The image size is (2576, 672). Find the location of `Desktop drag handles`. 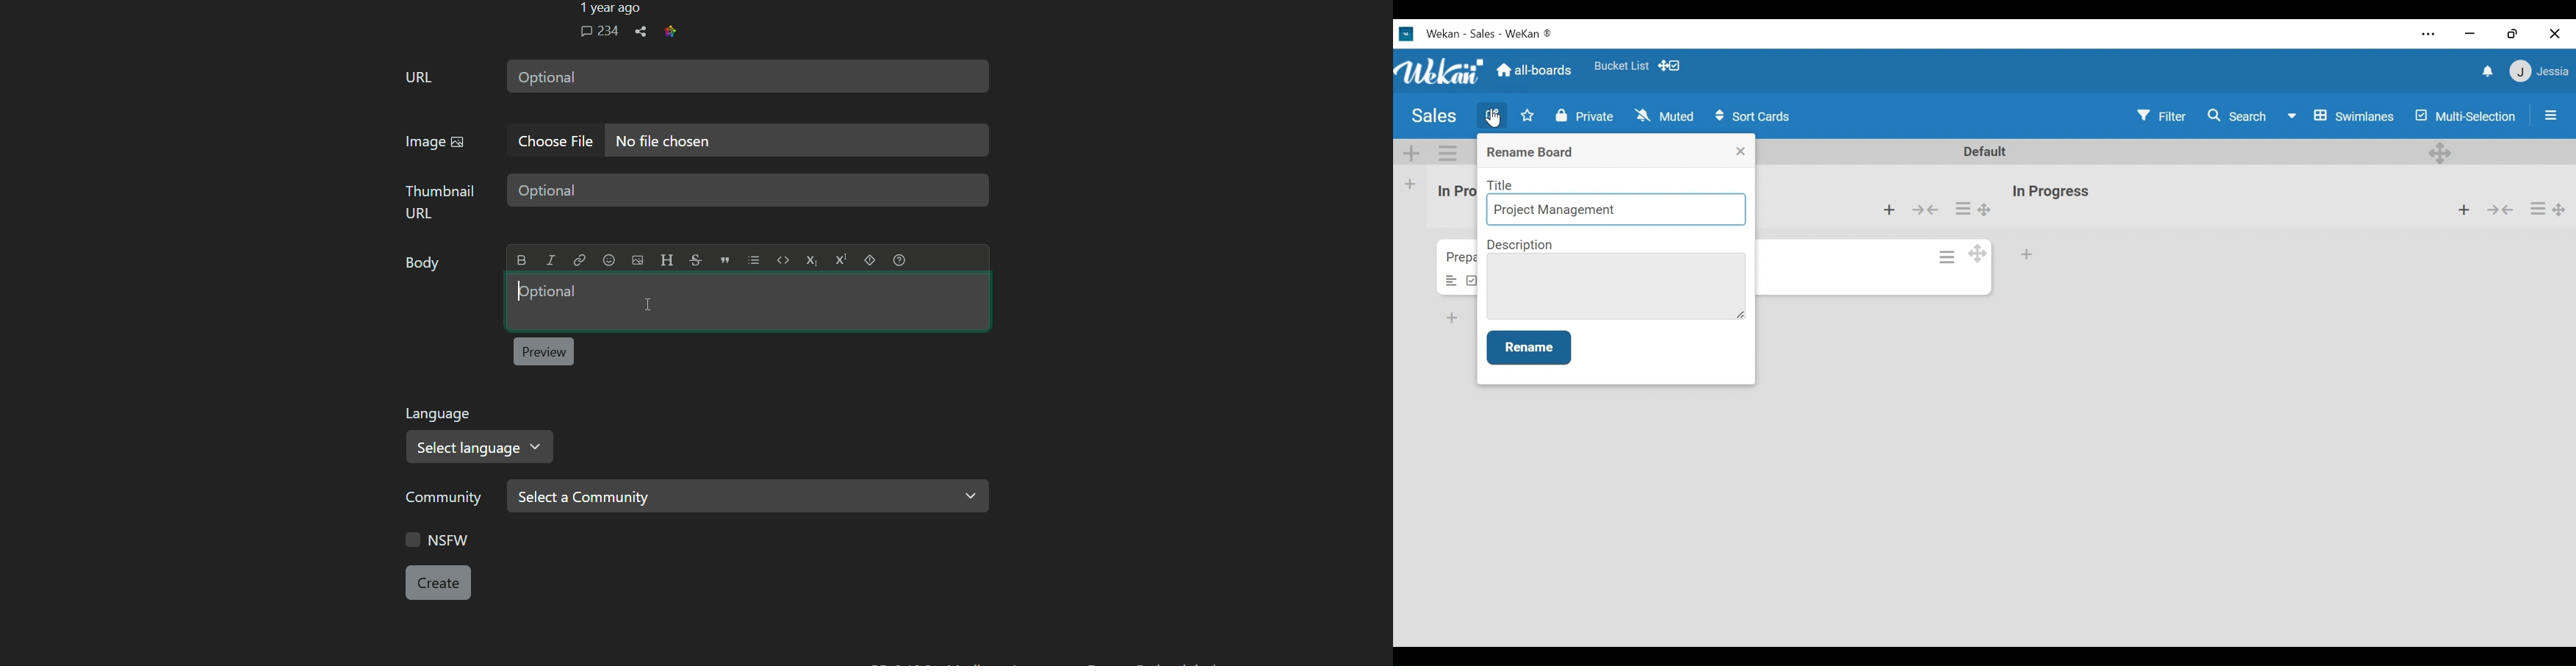

Desktop drag handles is located at coordinates (1984, 209).